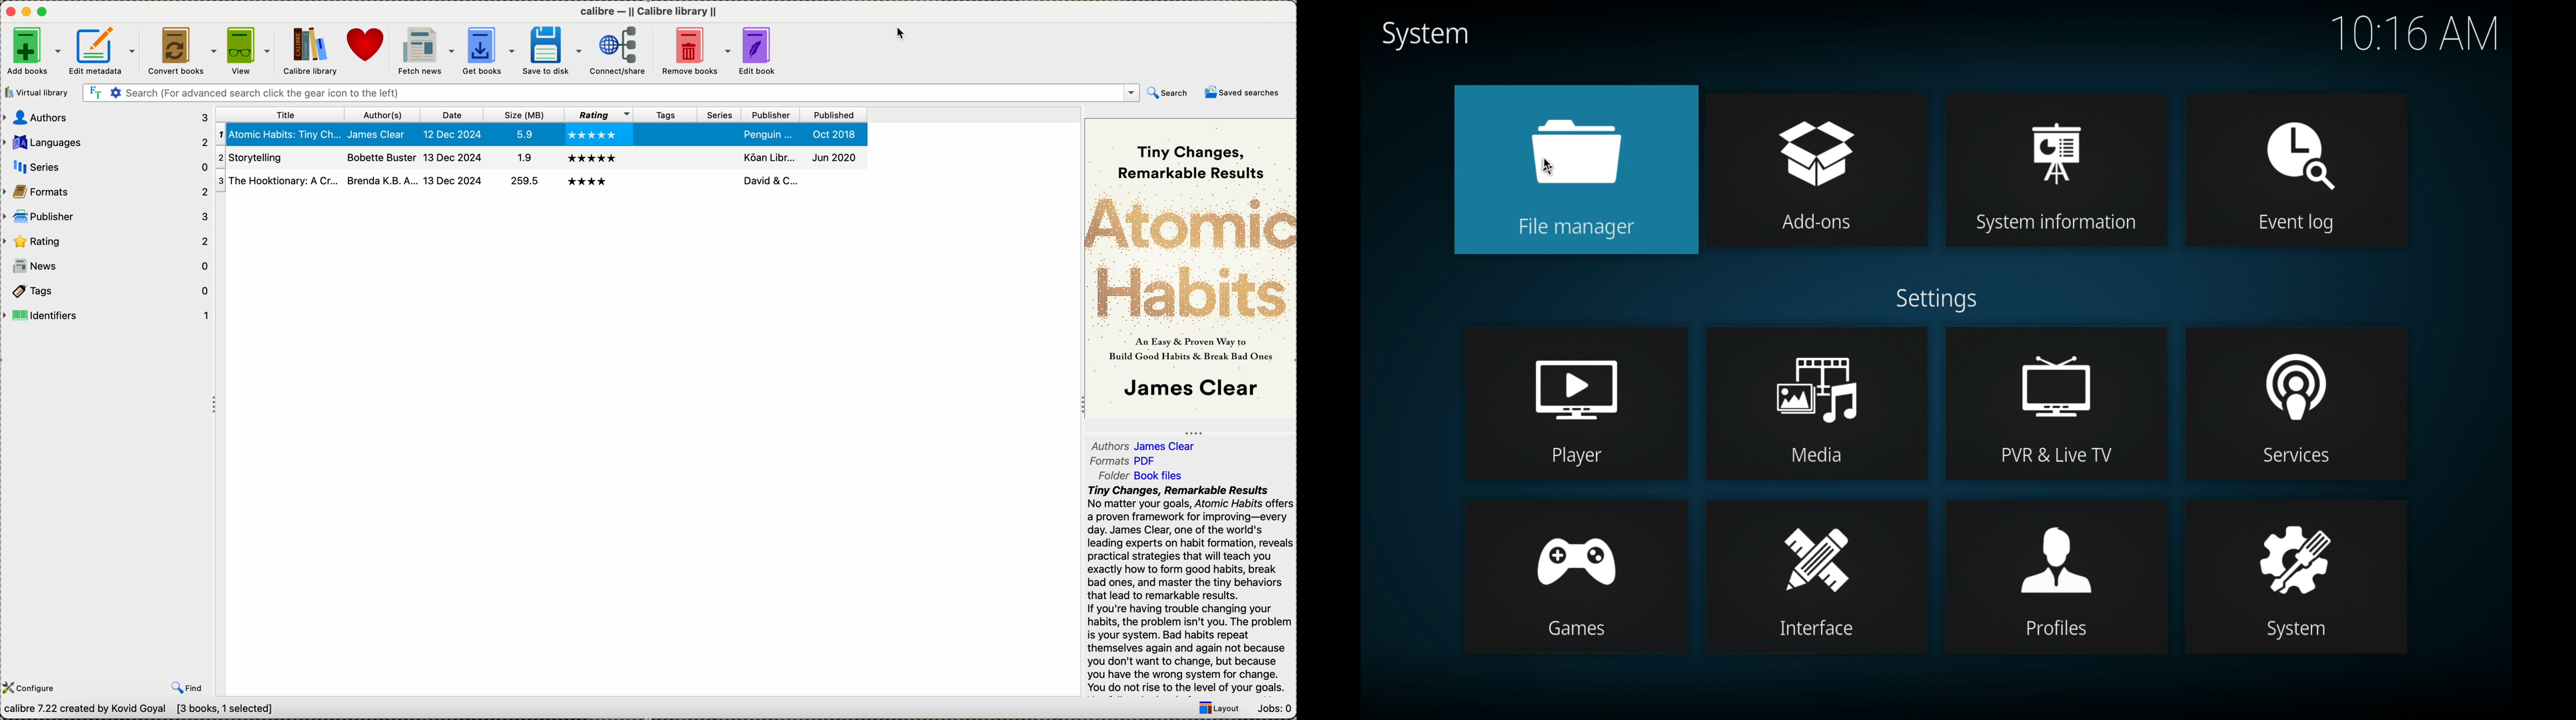 This screenshot has width=2576, height=728. Describe the element at coordinates (1273, 708) in the screenshot. I see `Jobs: 0` at that location.